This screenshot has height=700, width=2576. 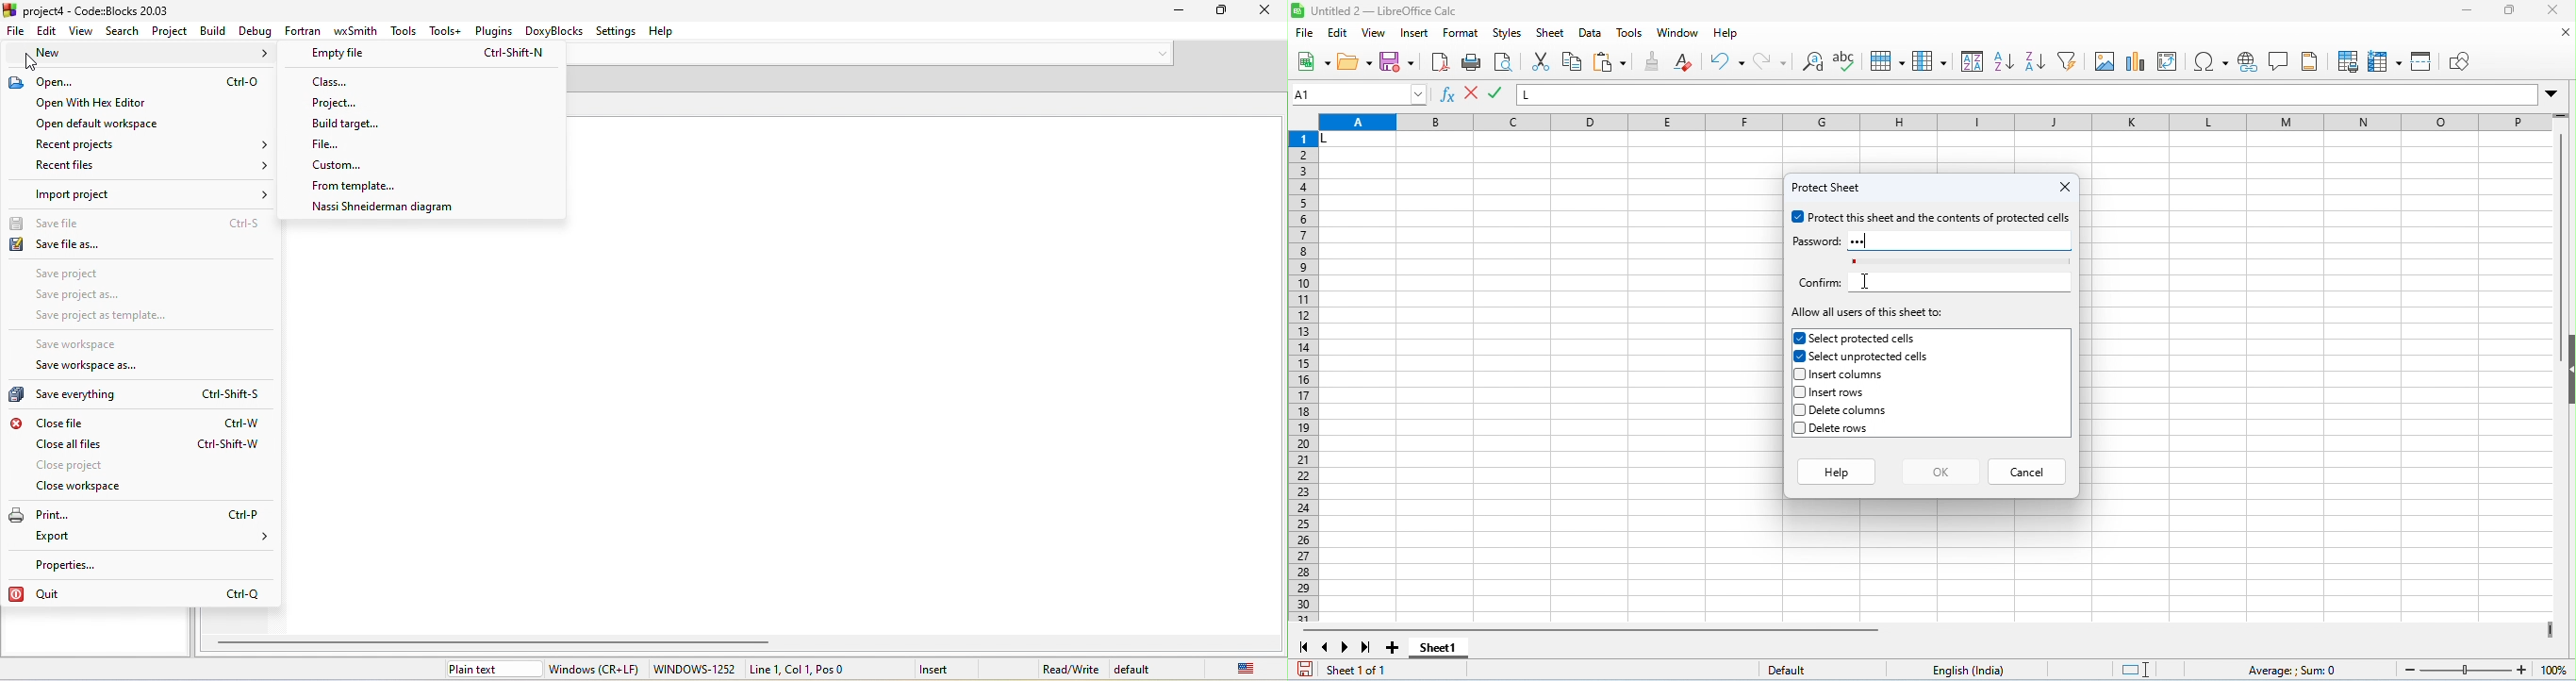 What do you see at coordinates (1796, 671) in the screenshot?
I see `default` at bounding box center [1796, 671].